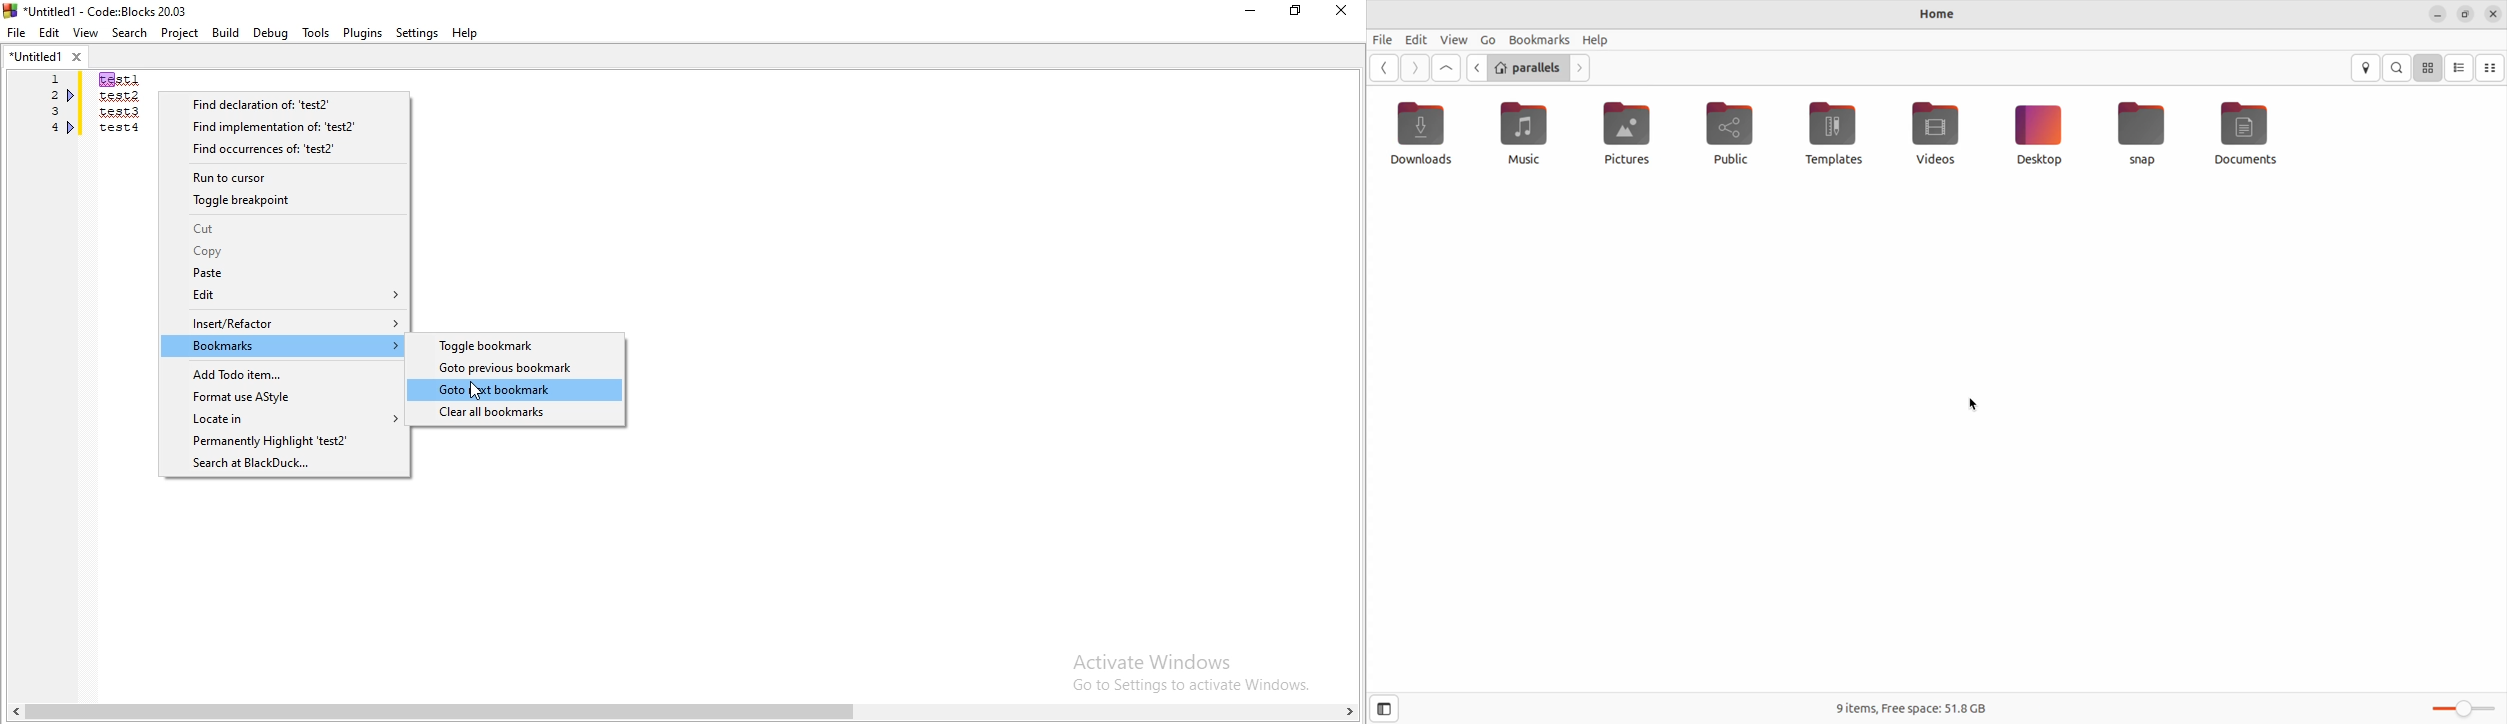 This screenshot has height=728, width=2520. I want to click on Edit, so click(282, 296).